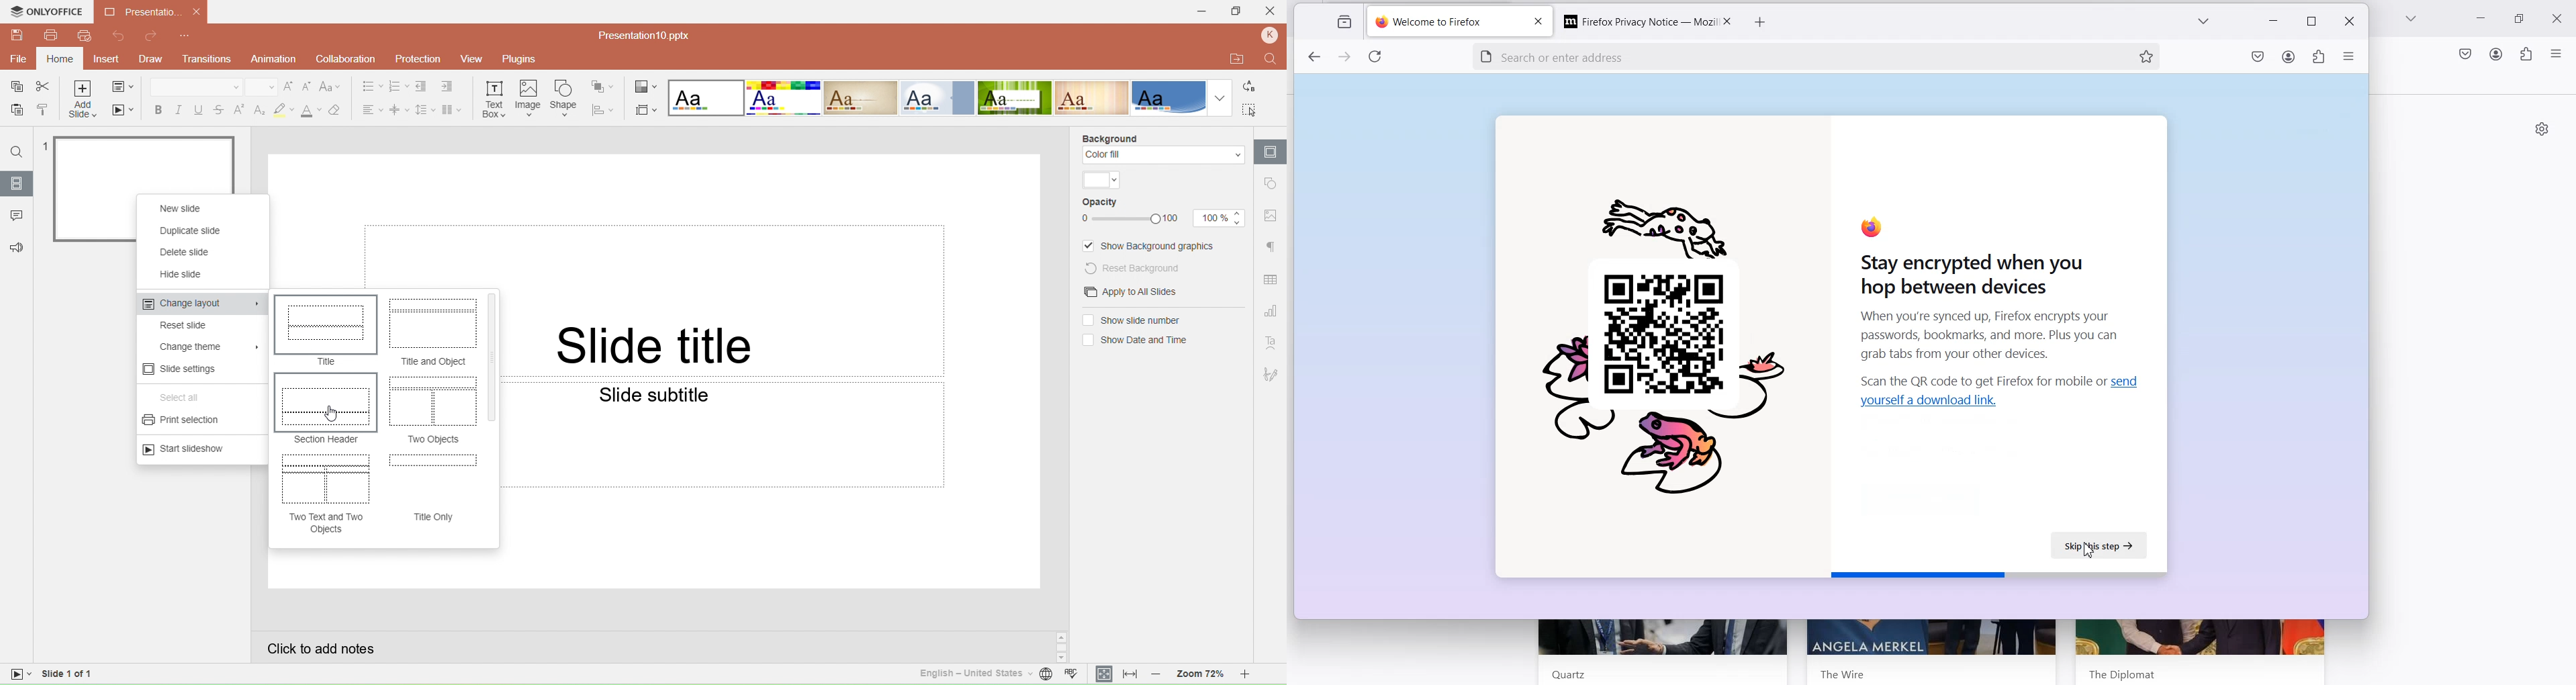 This screenshot has width=2576, height=700. What do you see at coordinates (1270, 58) in the screenshot?
I see `Find` at bounding box center [1270, 58].